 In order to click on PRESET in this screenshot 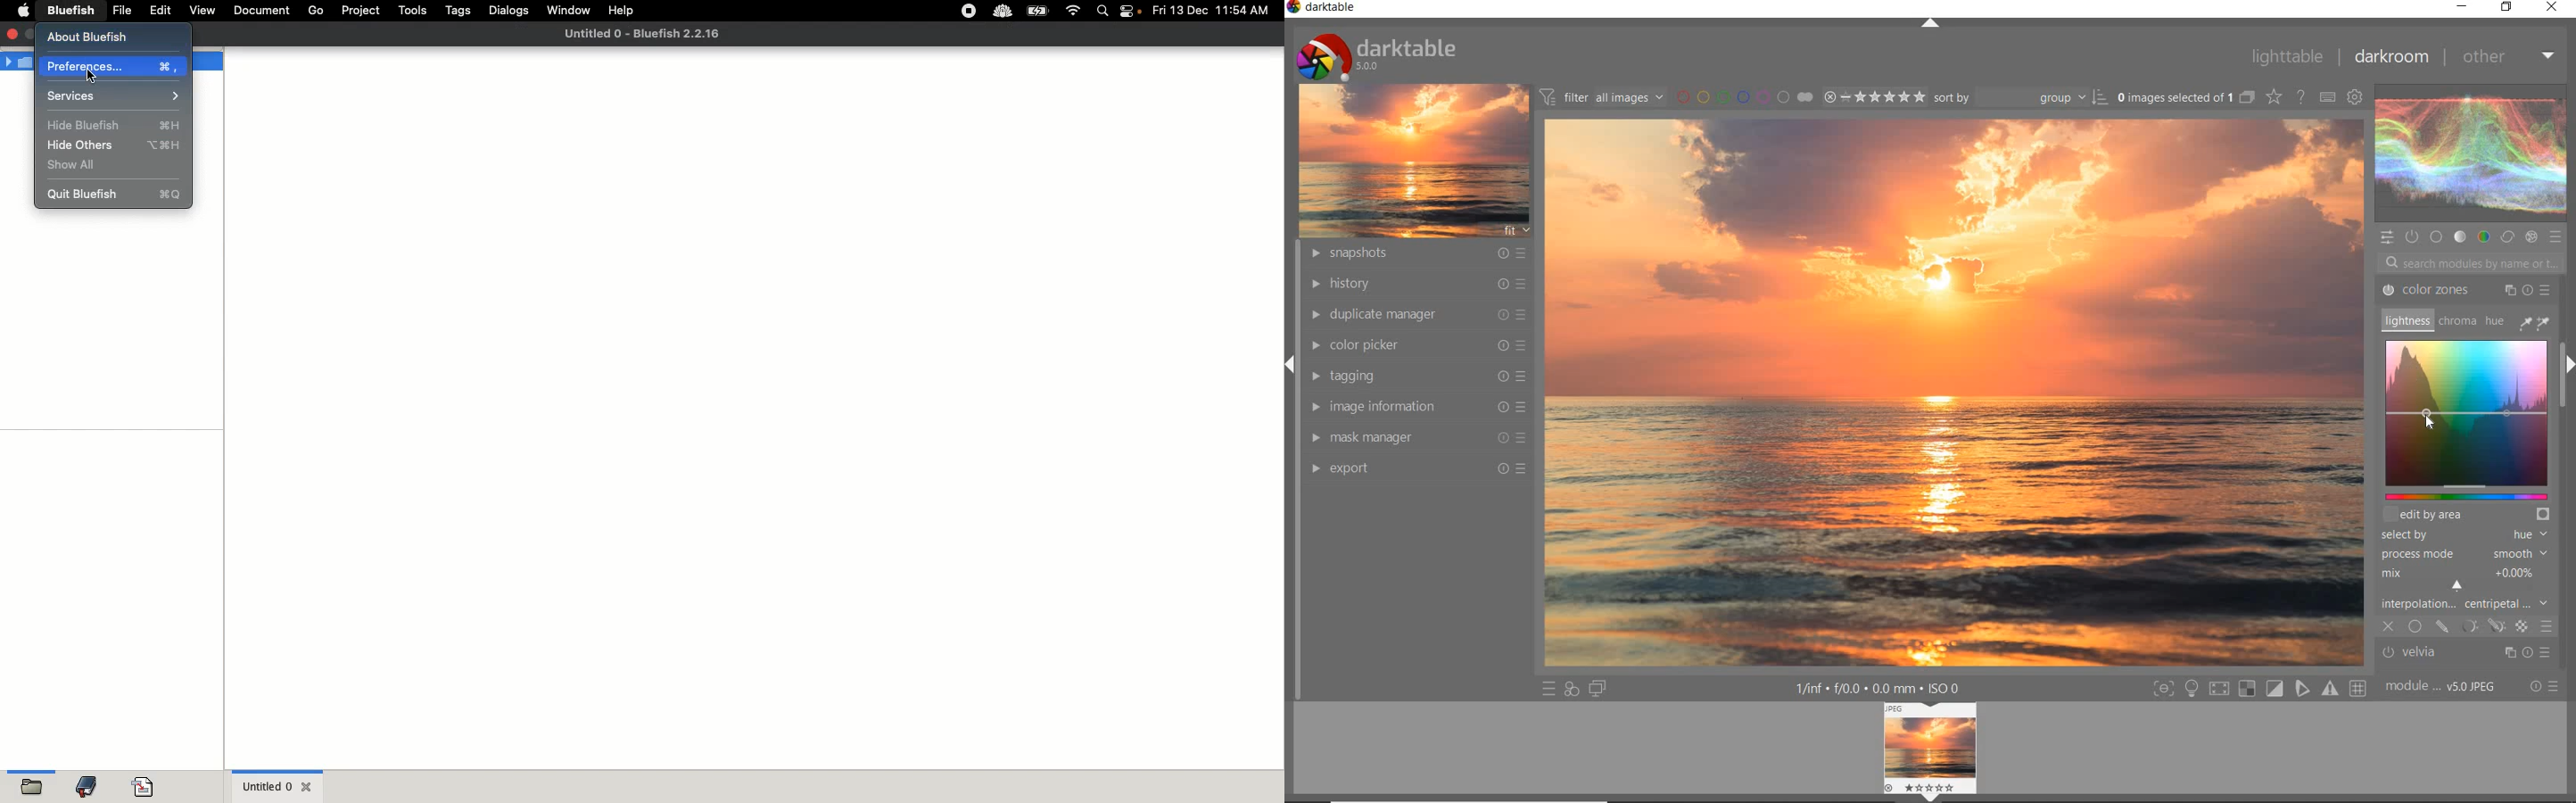, I will do `click(2559, 241)`.